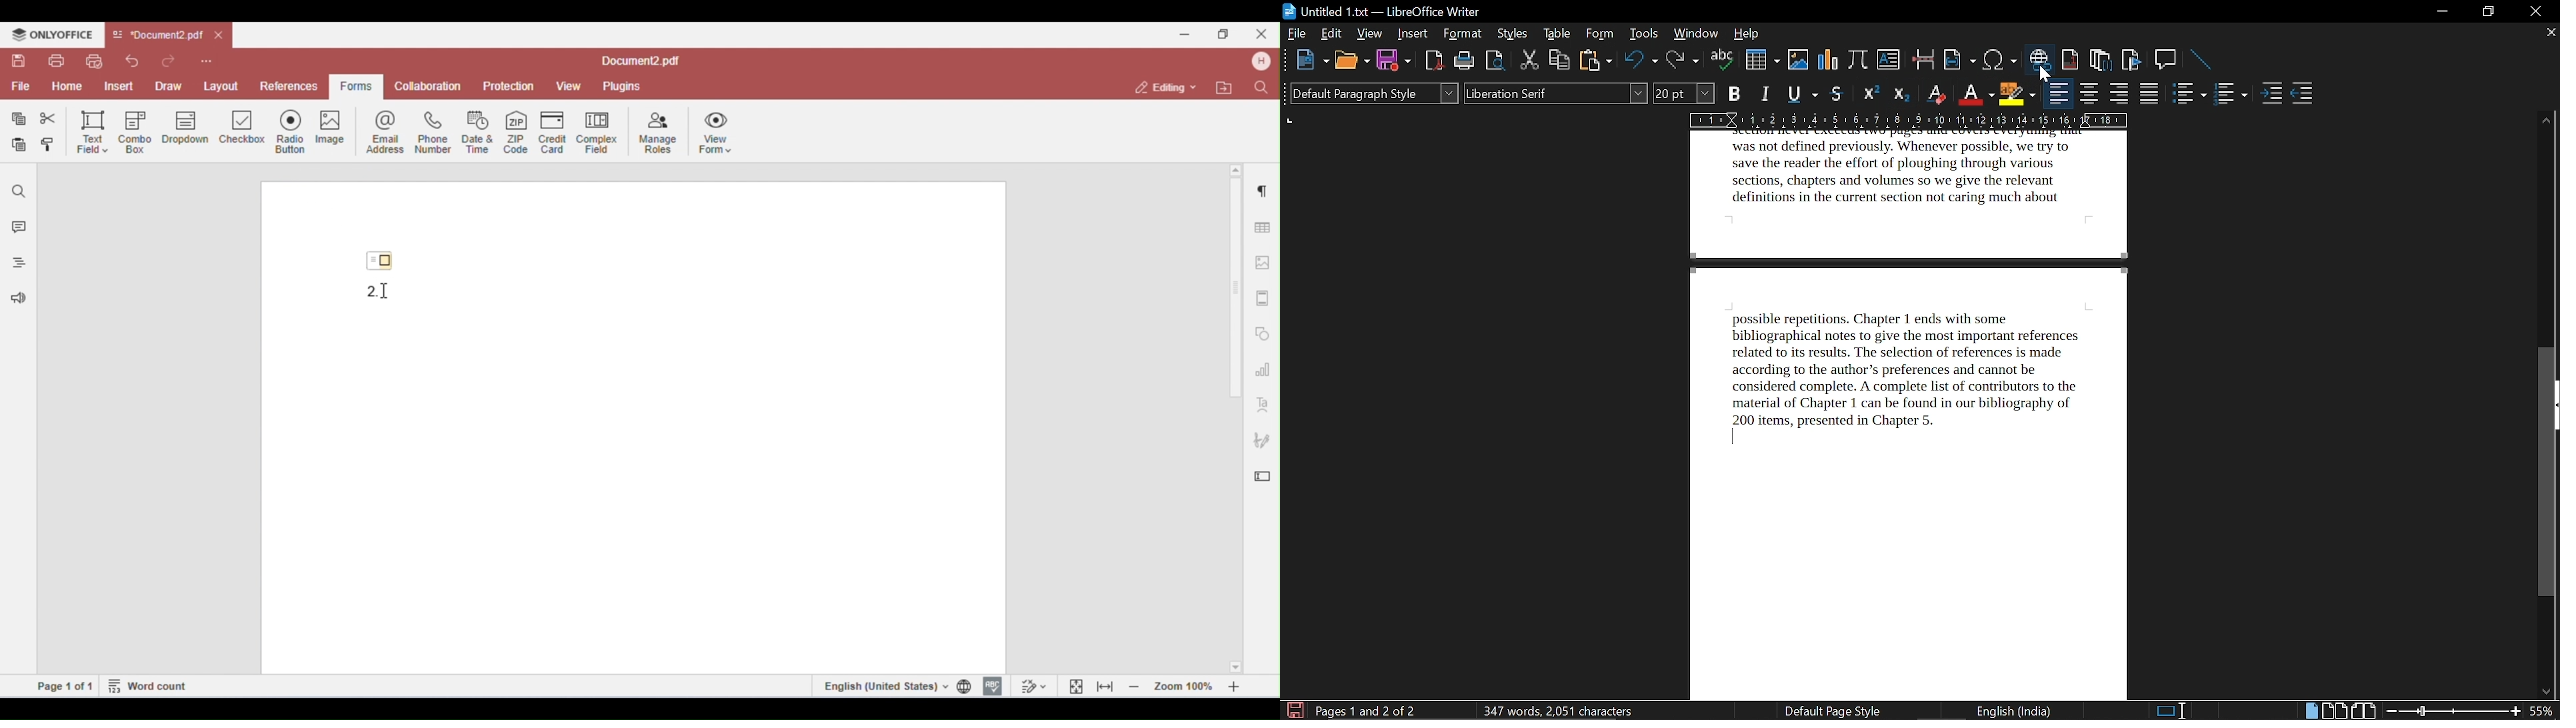 This screenshot has width=2576, height=728. Describe the element at coordinates (2167, 60) in the screenshot. I see `insert comment` at that location.